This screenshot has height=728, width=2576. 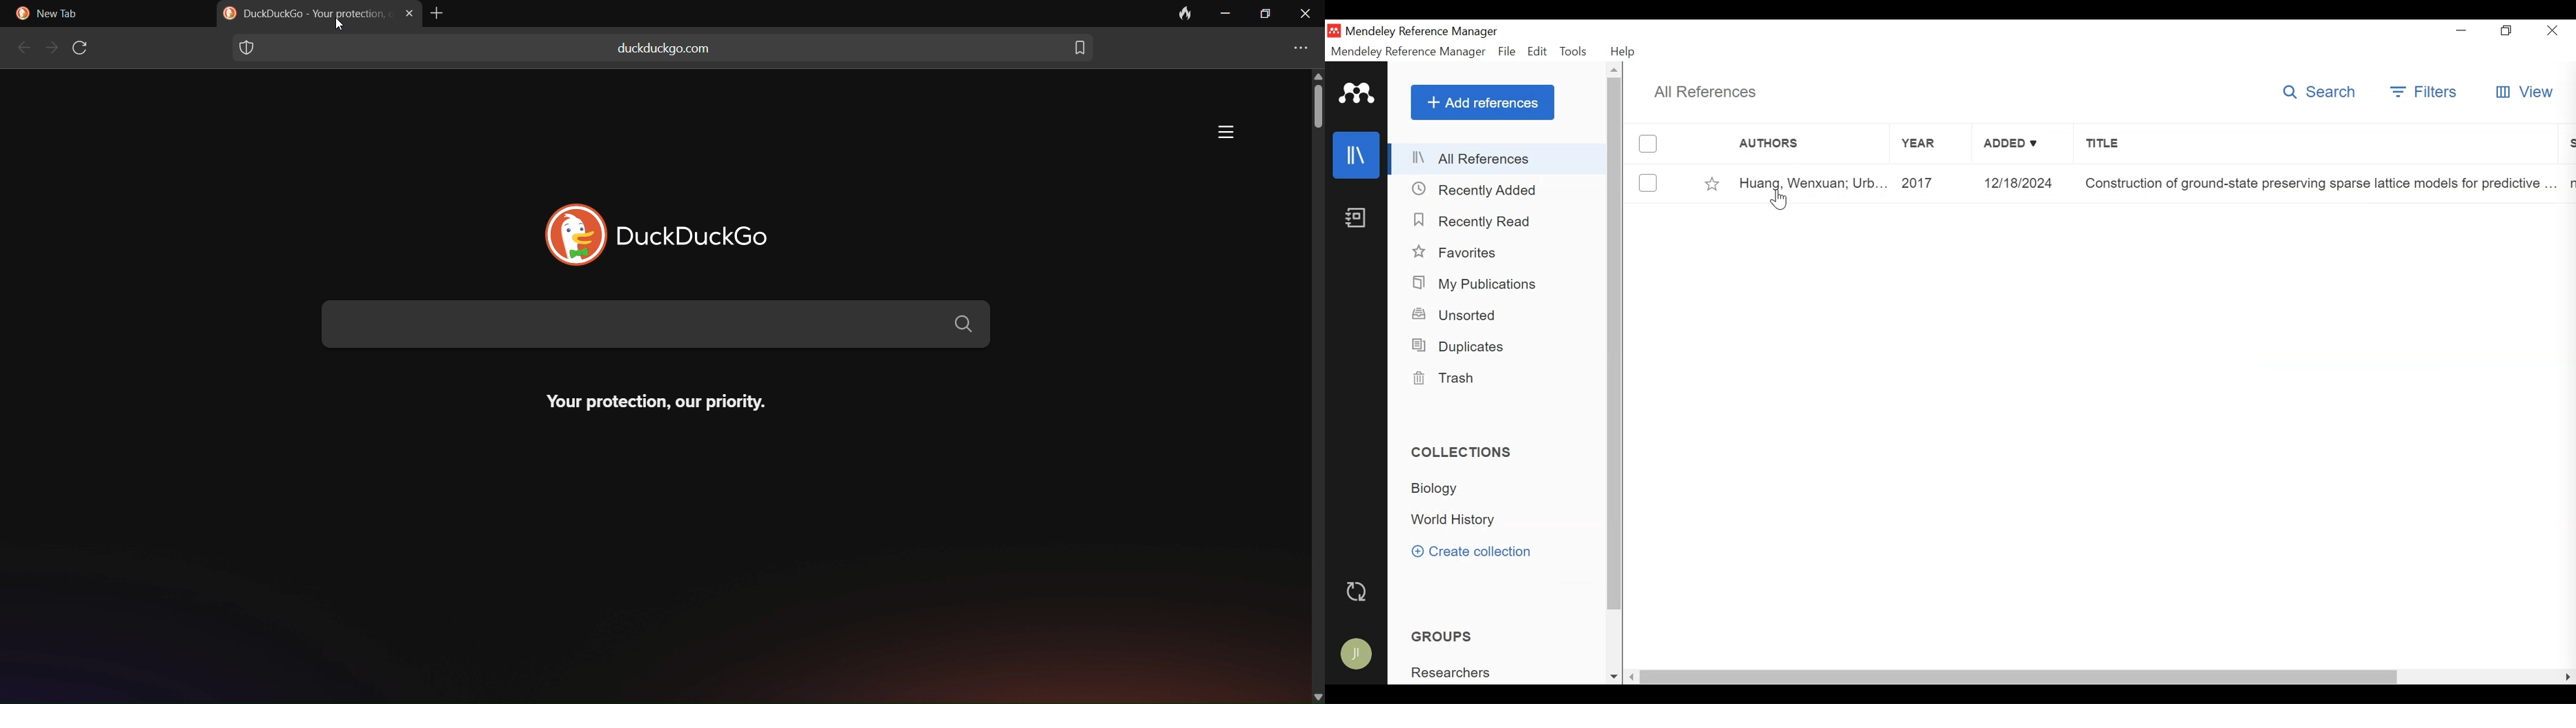 What do you see at coordinates (1812, 183) in the screenshot?
I see `Author` at bounding box center [1812, 183].